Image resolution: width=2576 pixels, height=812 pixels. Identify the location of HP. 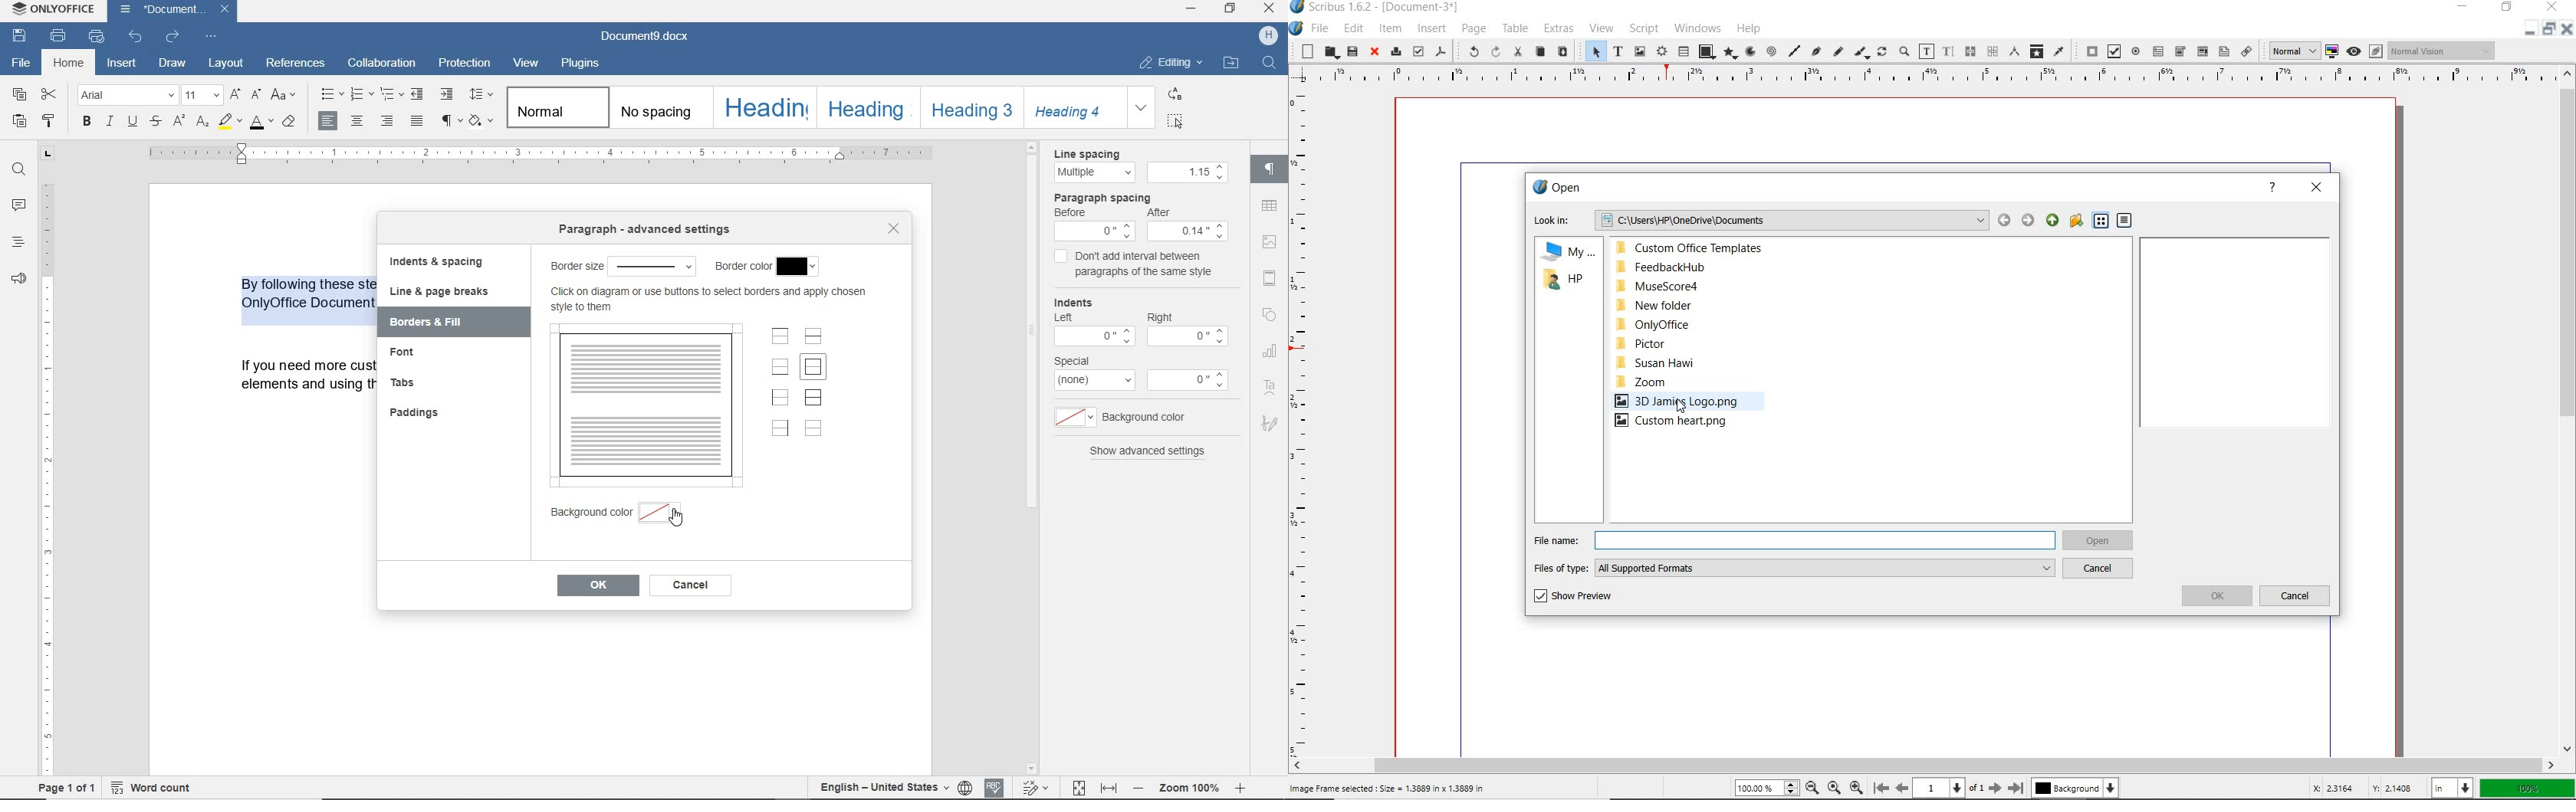
(1567, 281).